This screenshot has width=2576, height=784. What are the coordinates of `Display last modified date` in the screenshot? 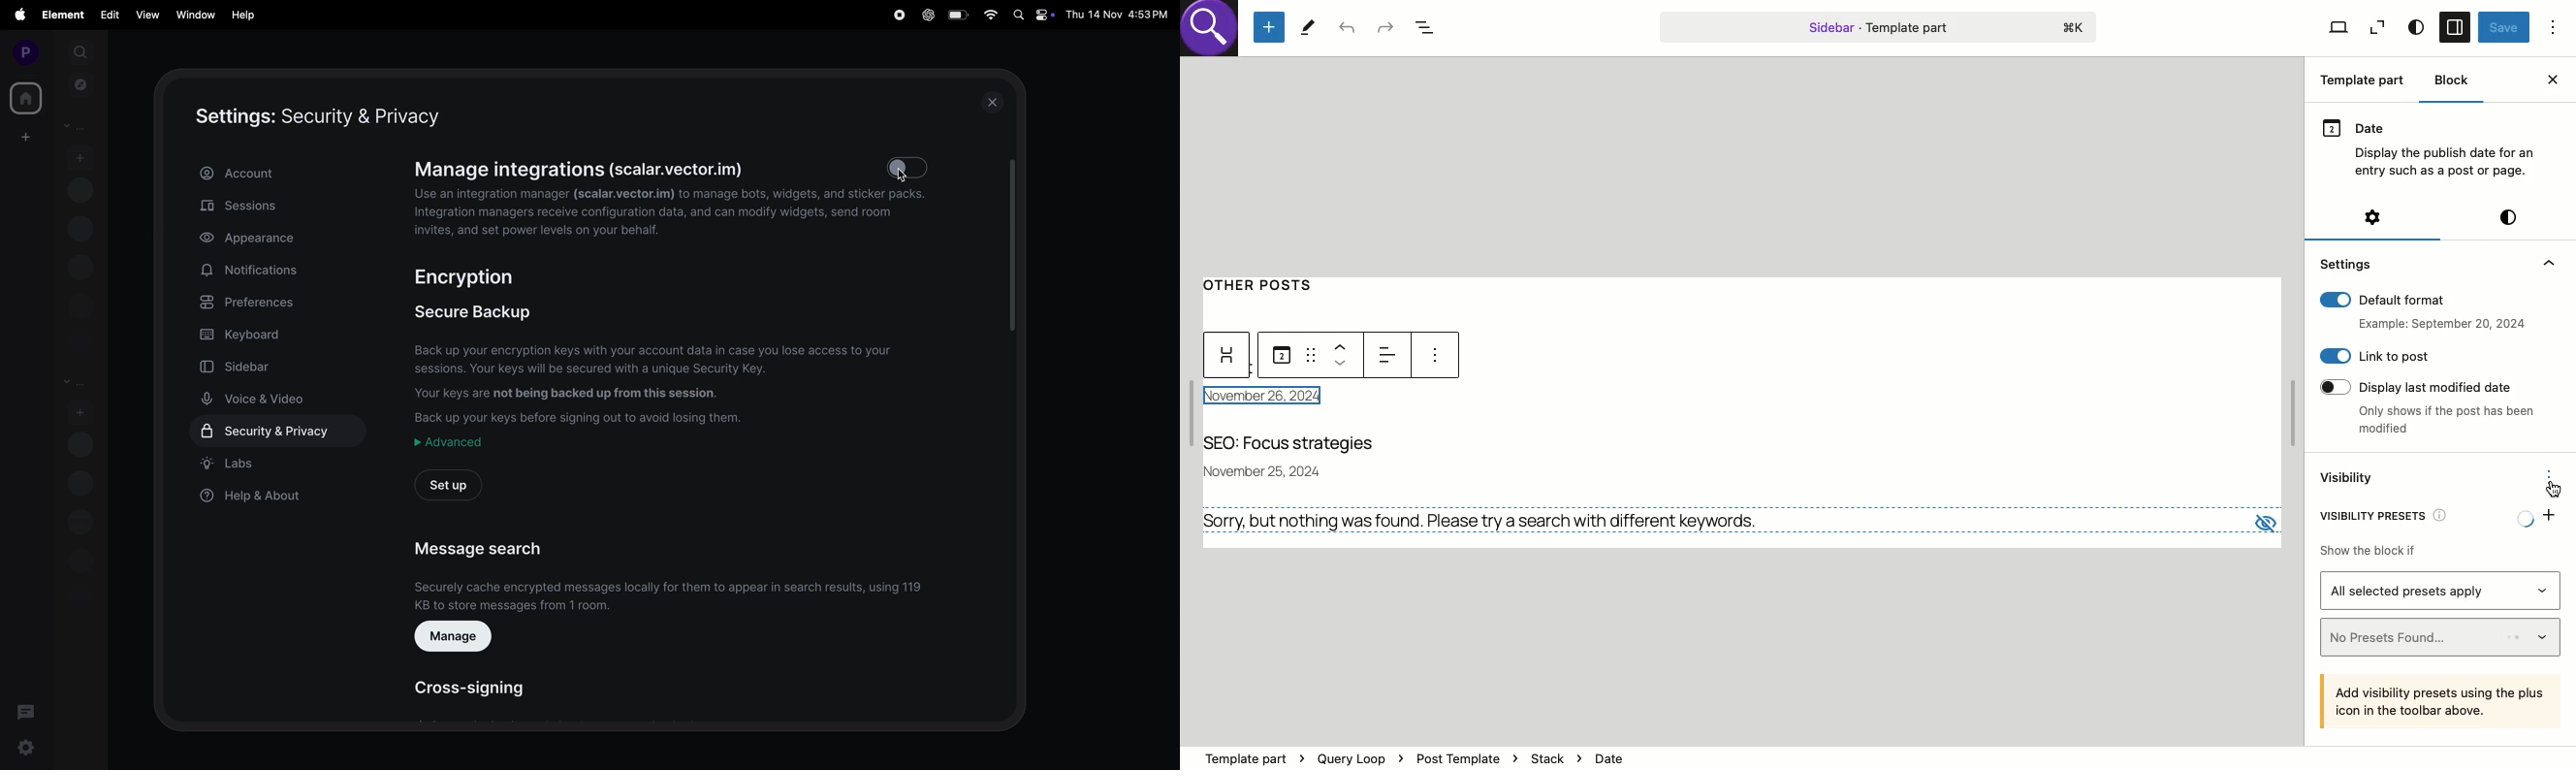 It's located at (2426, 385).